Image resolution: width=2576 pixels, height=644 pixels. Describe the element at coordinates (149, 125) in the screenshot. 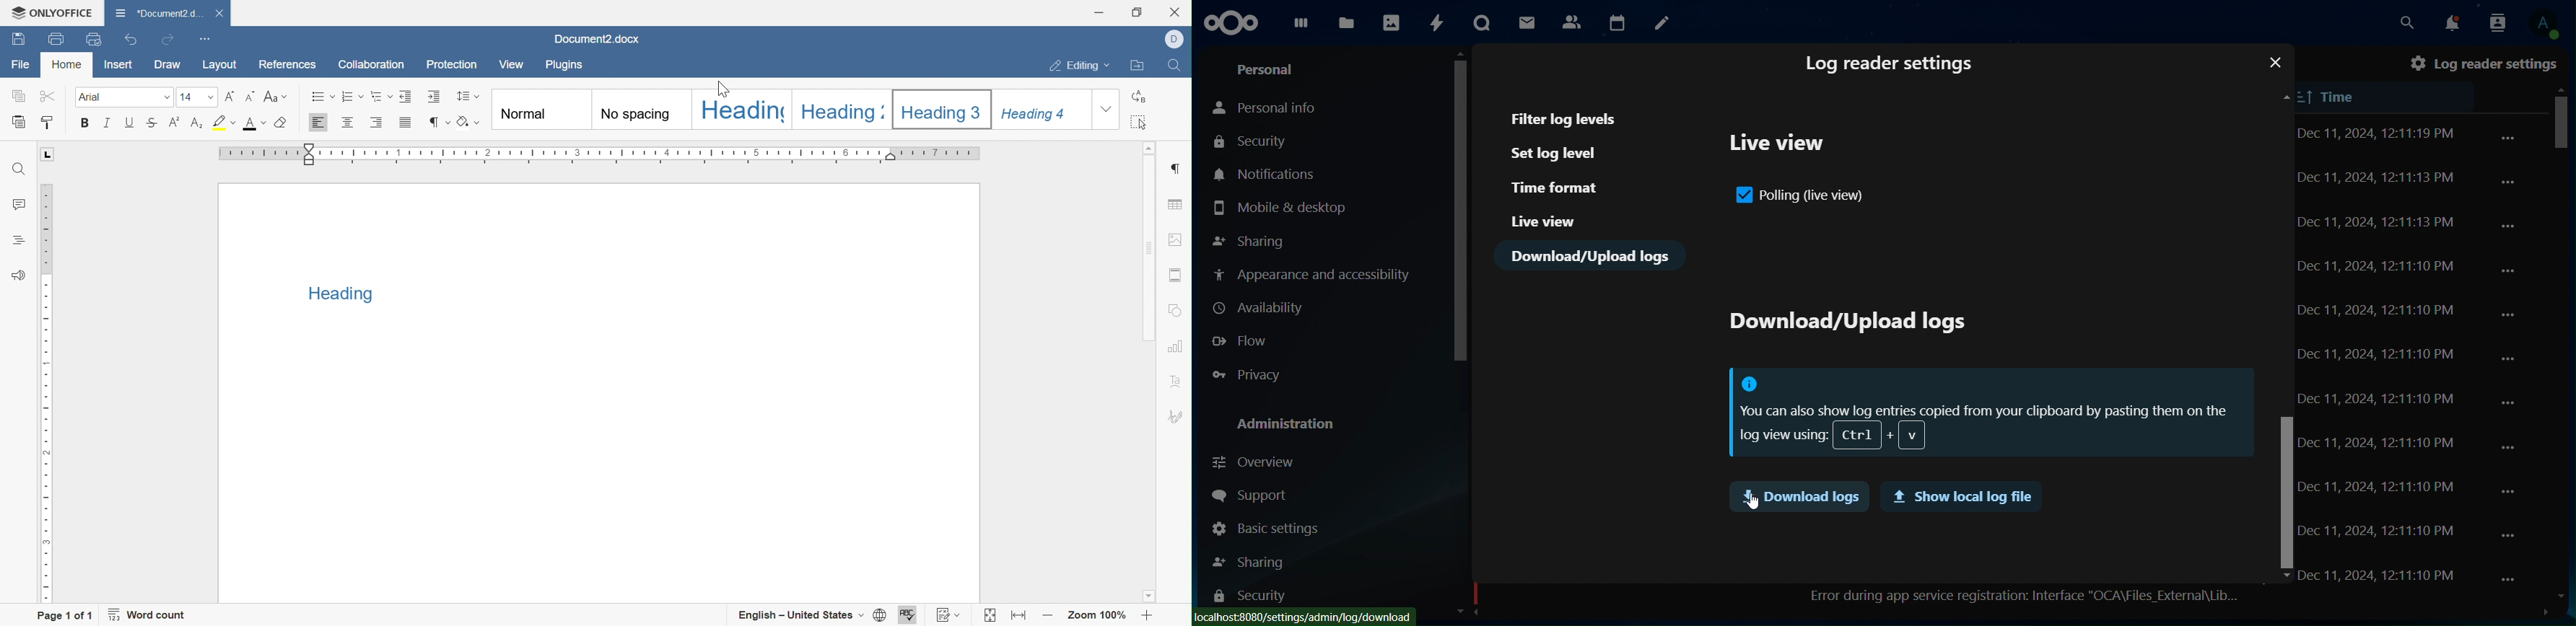

I see `Strikethrough` at that location.